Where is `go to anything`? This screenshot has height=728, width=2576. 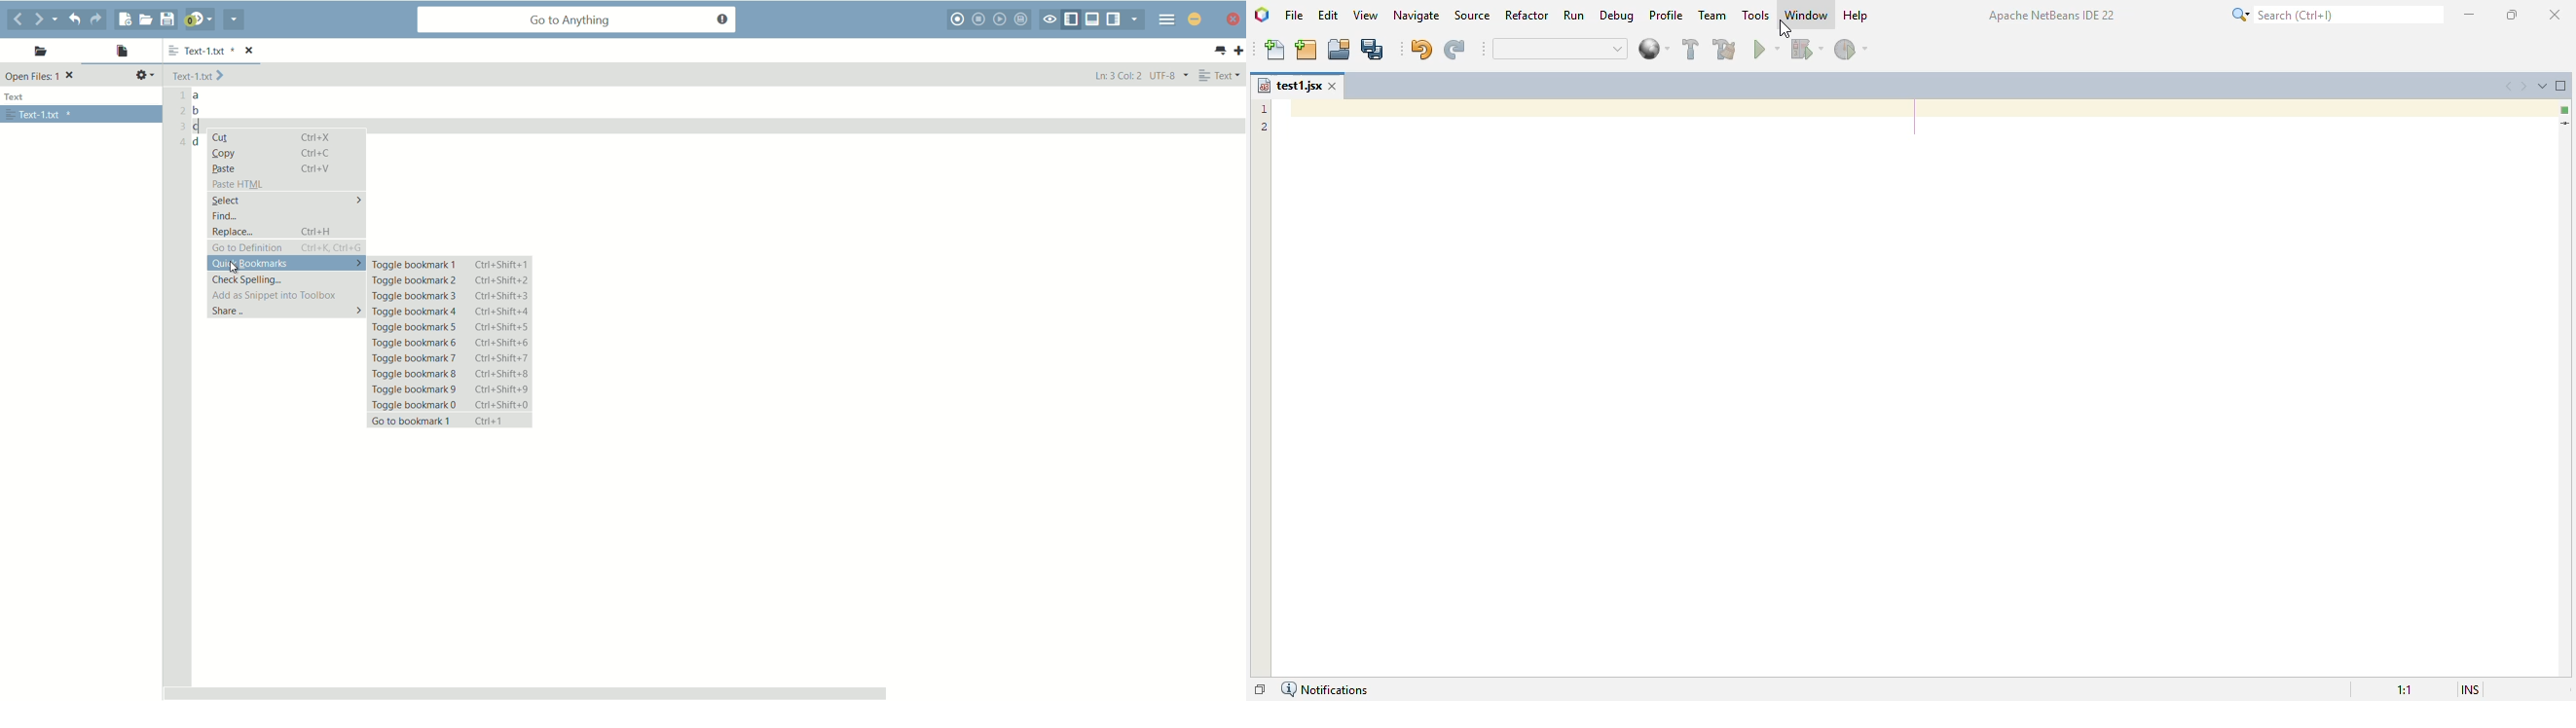 go to anything is located at coordinates (578, 20).